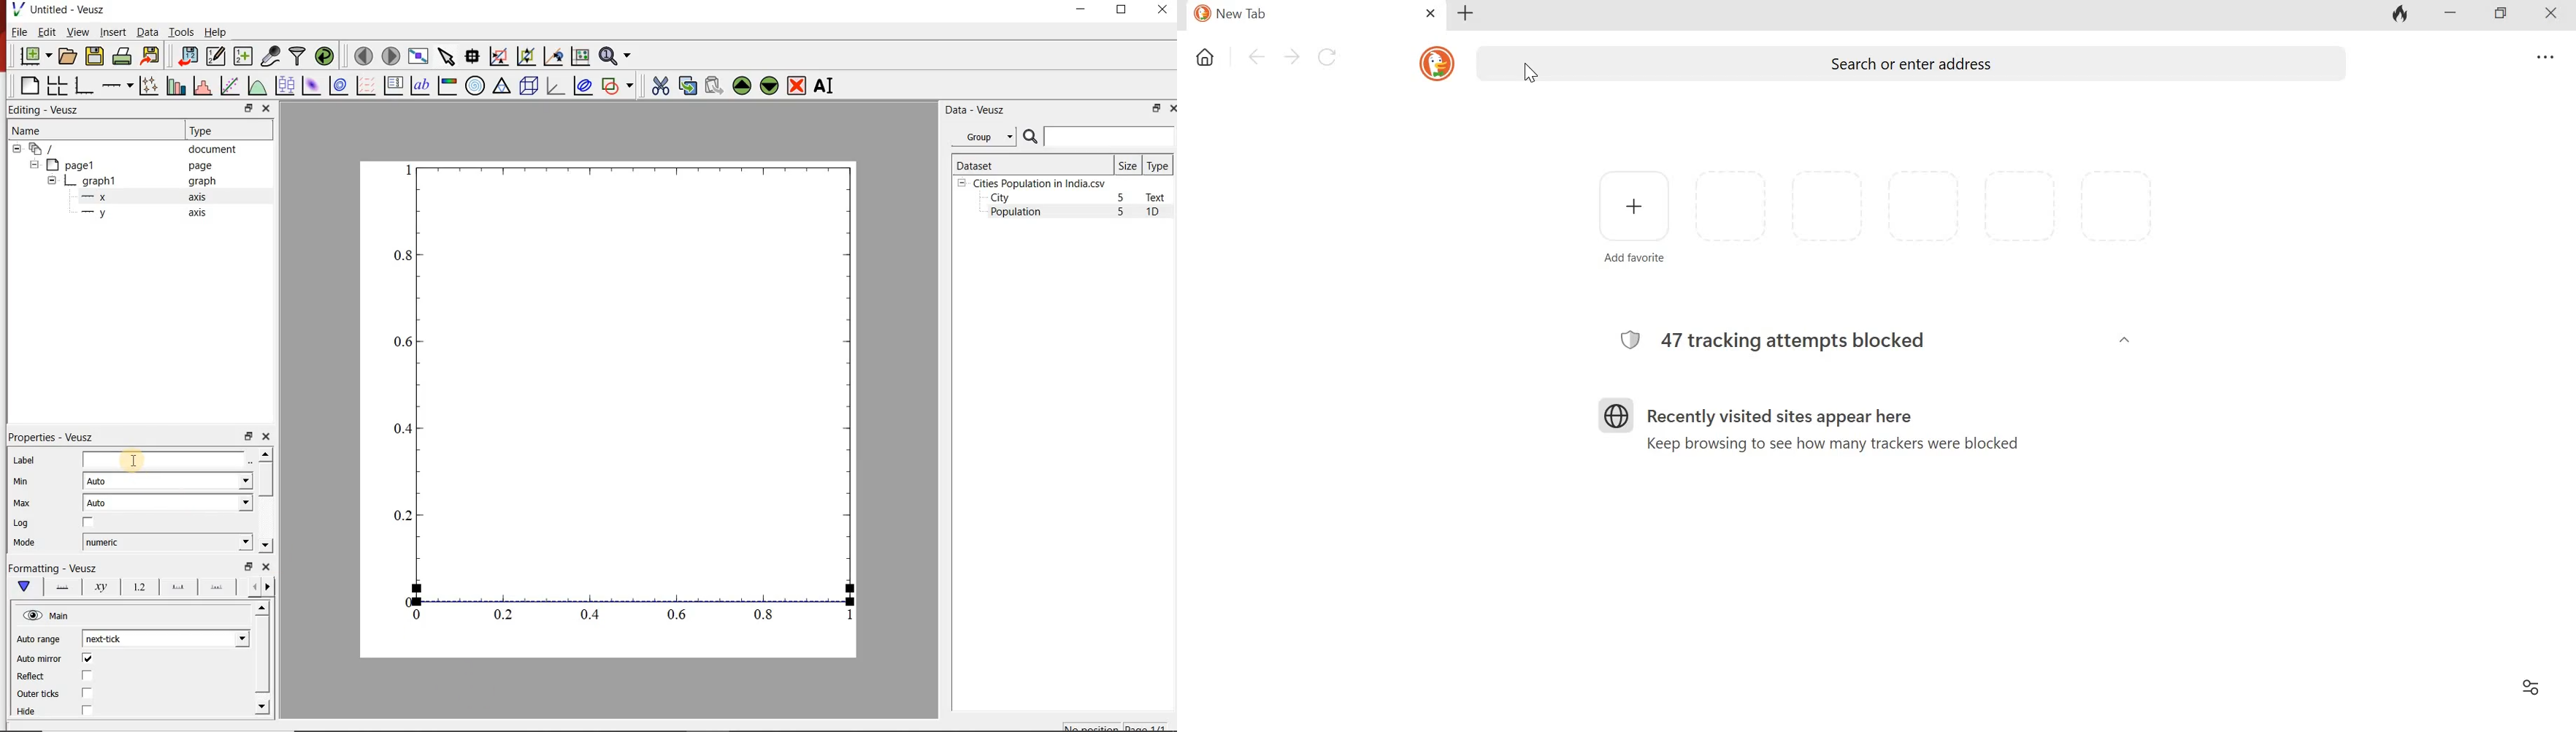 This screenshot has height=756, width=2576. Describe the element at coordinates (241, 56) in the screenshot. I see `create new datasets using available options` at that location.